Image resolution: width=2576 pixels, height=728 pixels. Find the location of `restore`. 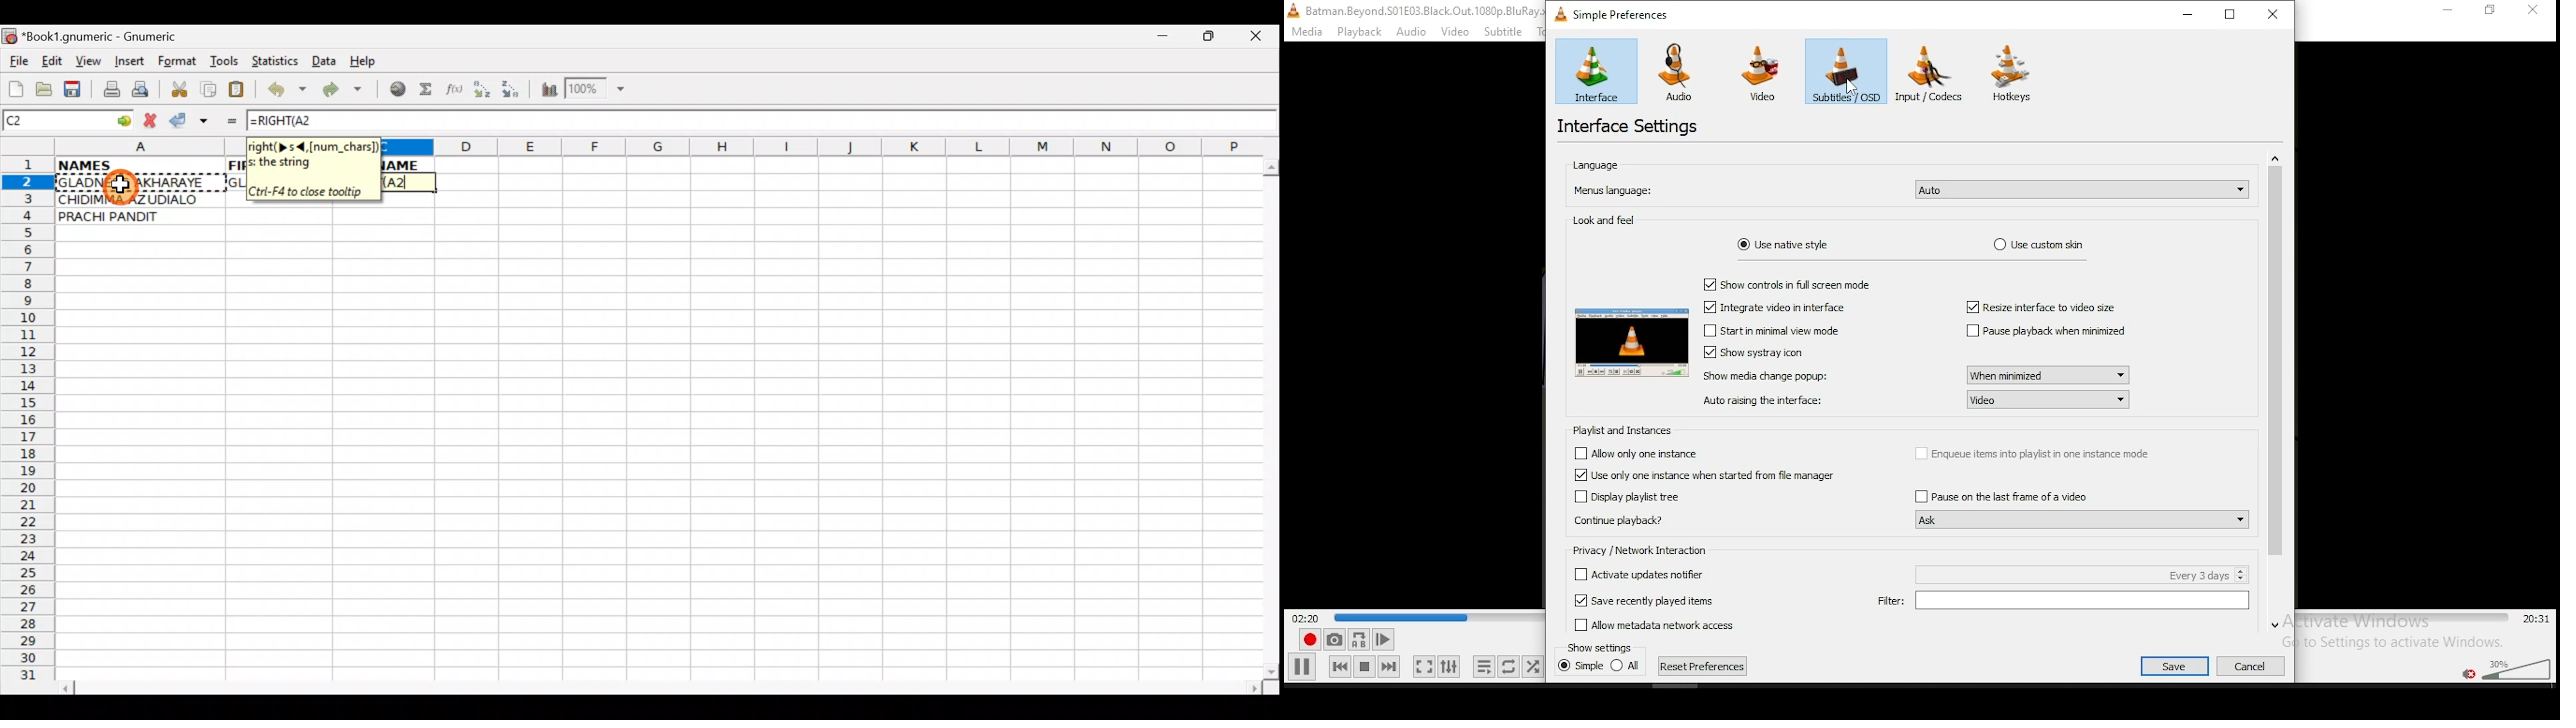

restore is located at coordinates (2232, 13).